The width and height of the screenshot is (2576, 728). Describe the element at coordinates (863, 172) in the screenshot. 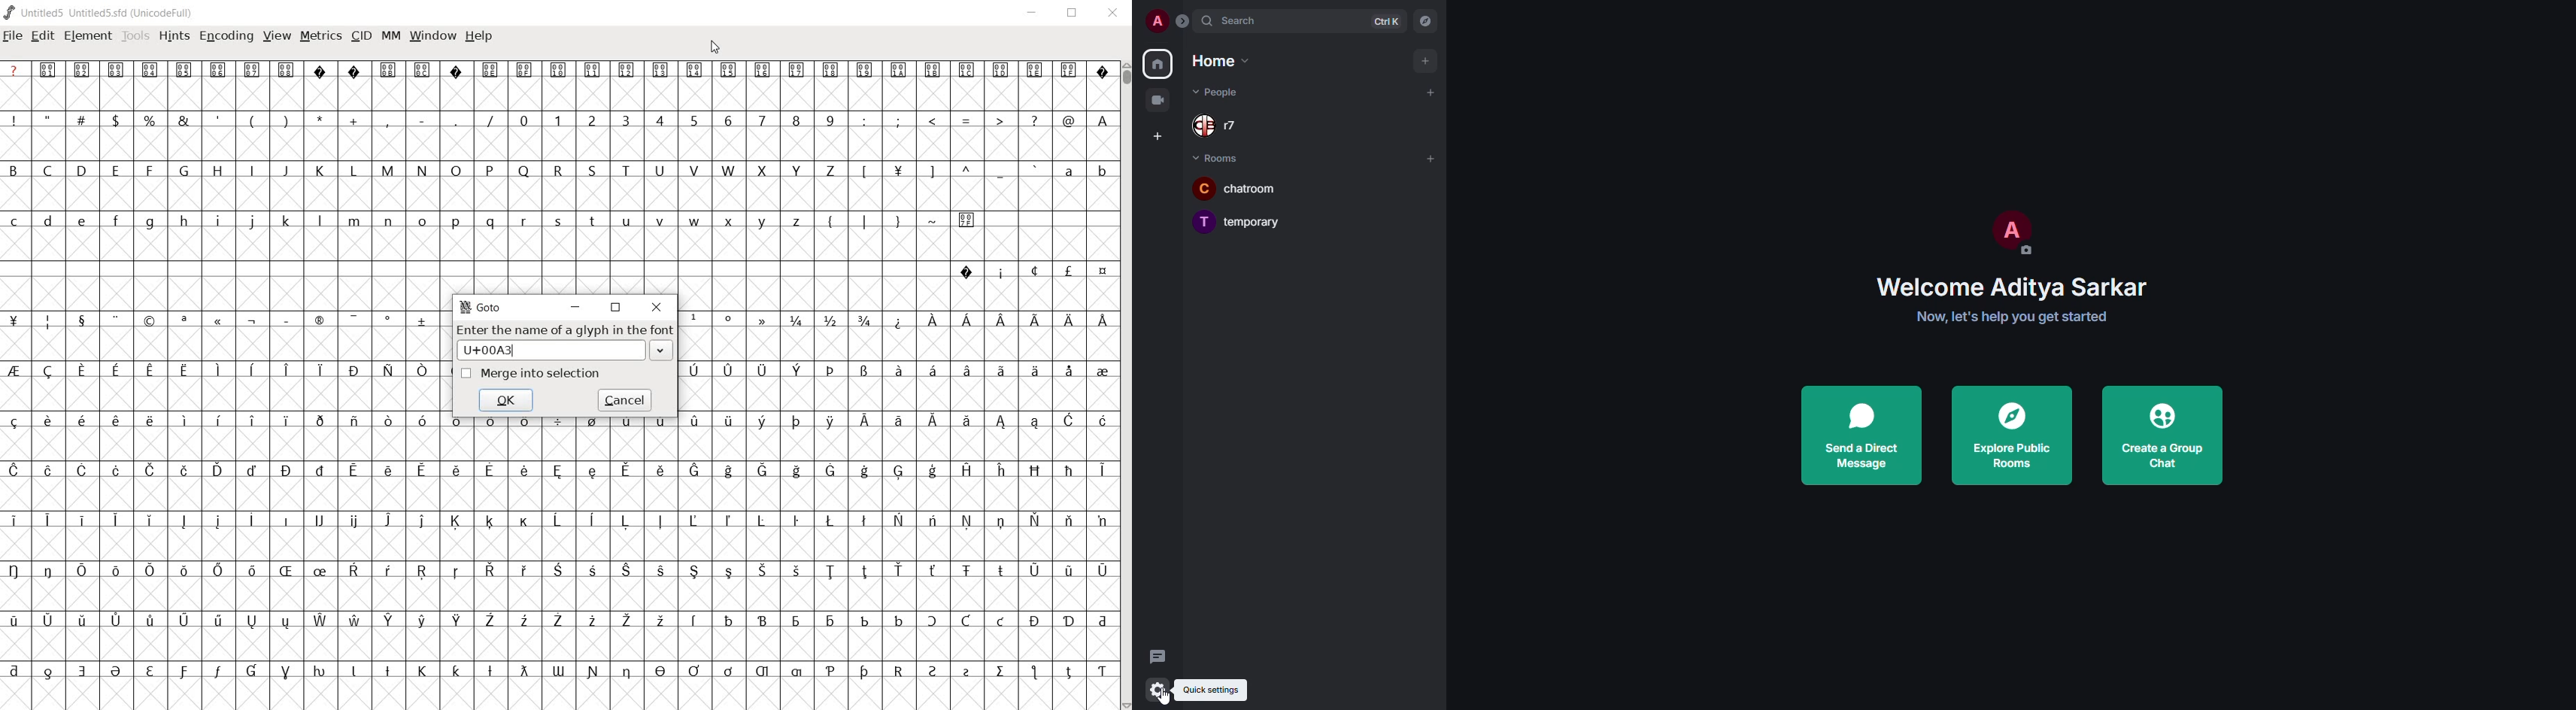

I see `[` at that location.